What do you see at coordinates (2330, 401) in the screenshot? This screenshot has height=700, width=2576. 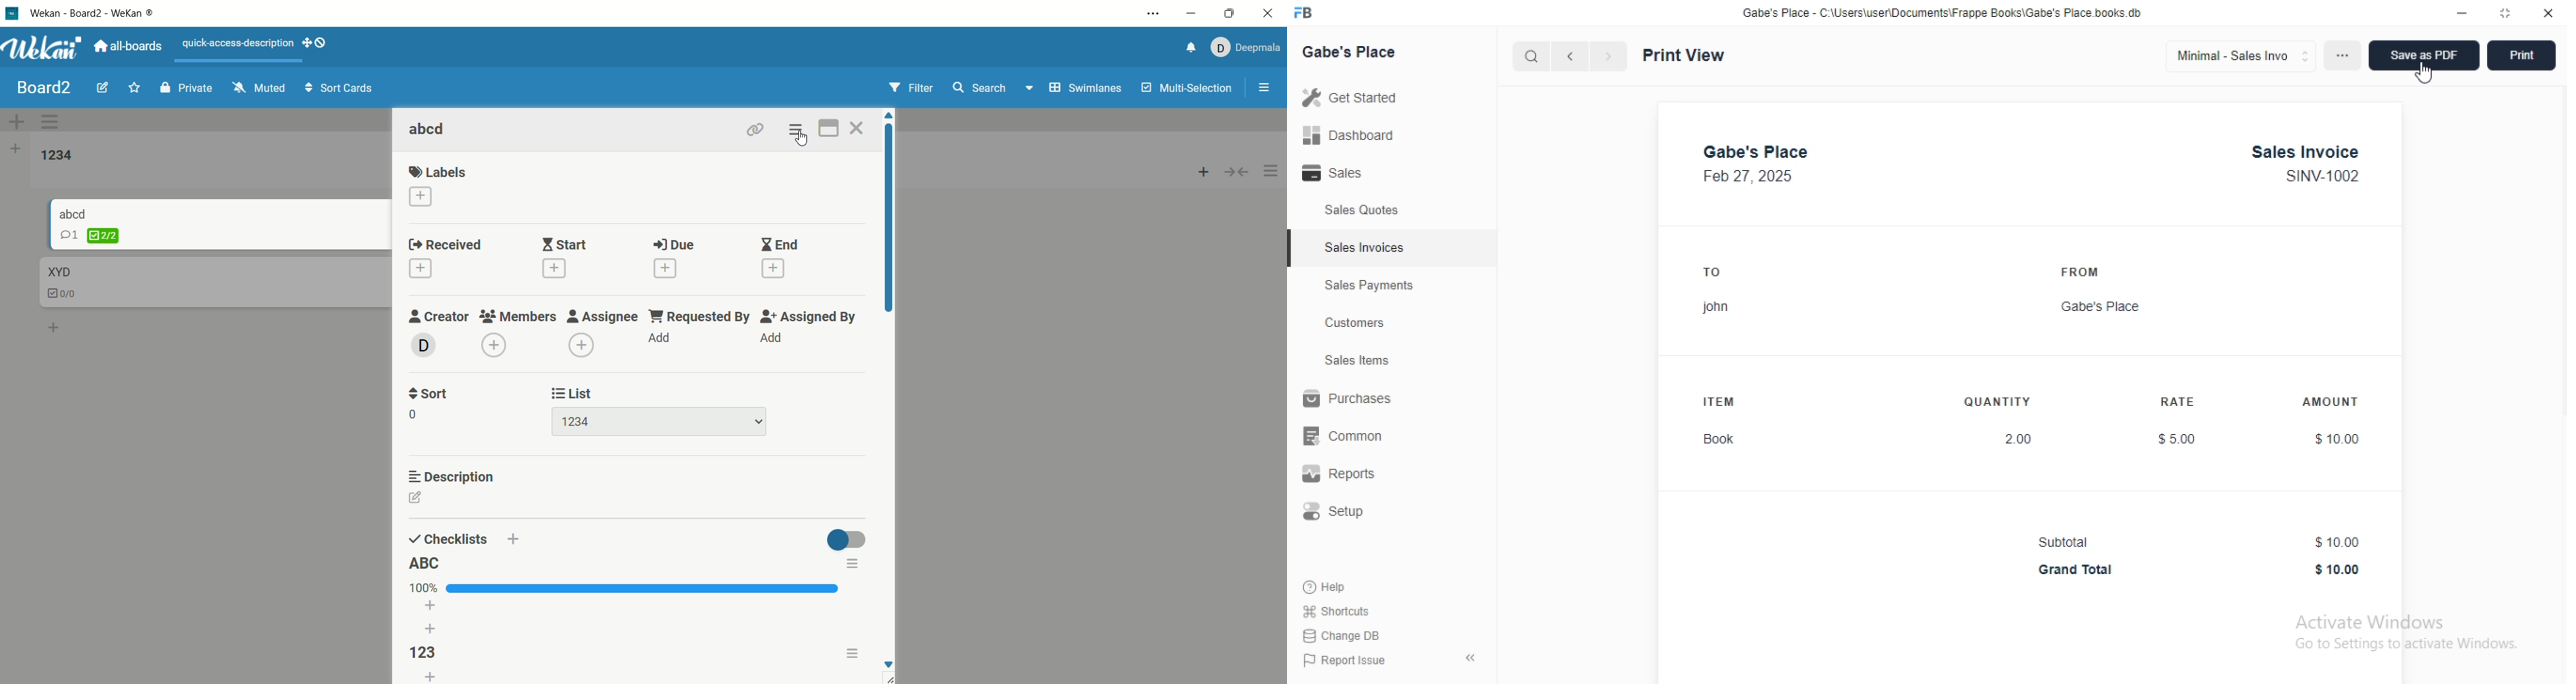 I see `AMOUNT` at bounding box center [2330, 401].